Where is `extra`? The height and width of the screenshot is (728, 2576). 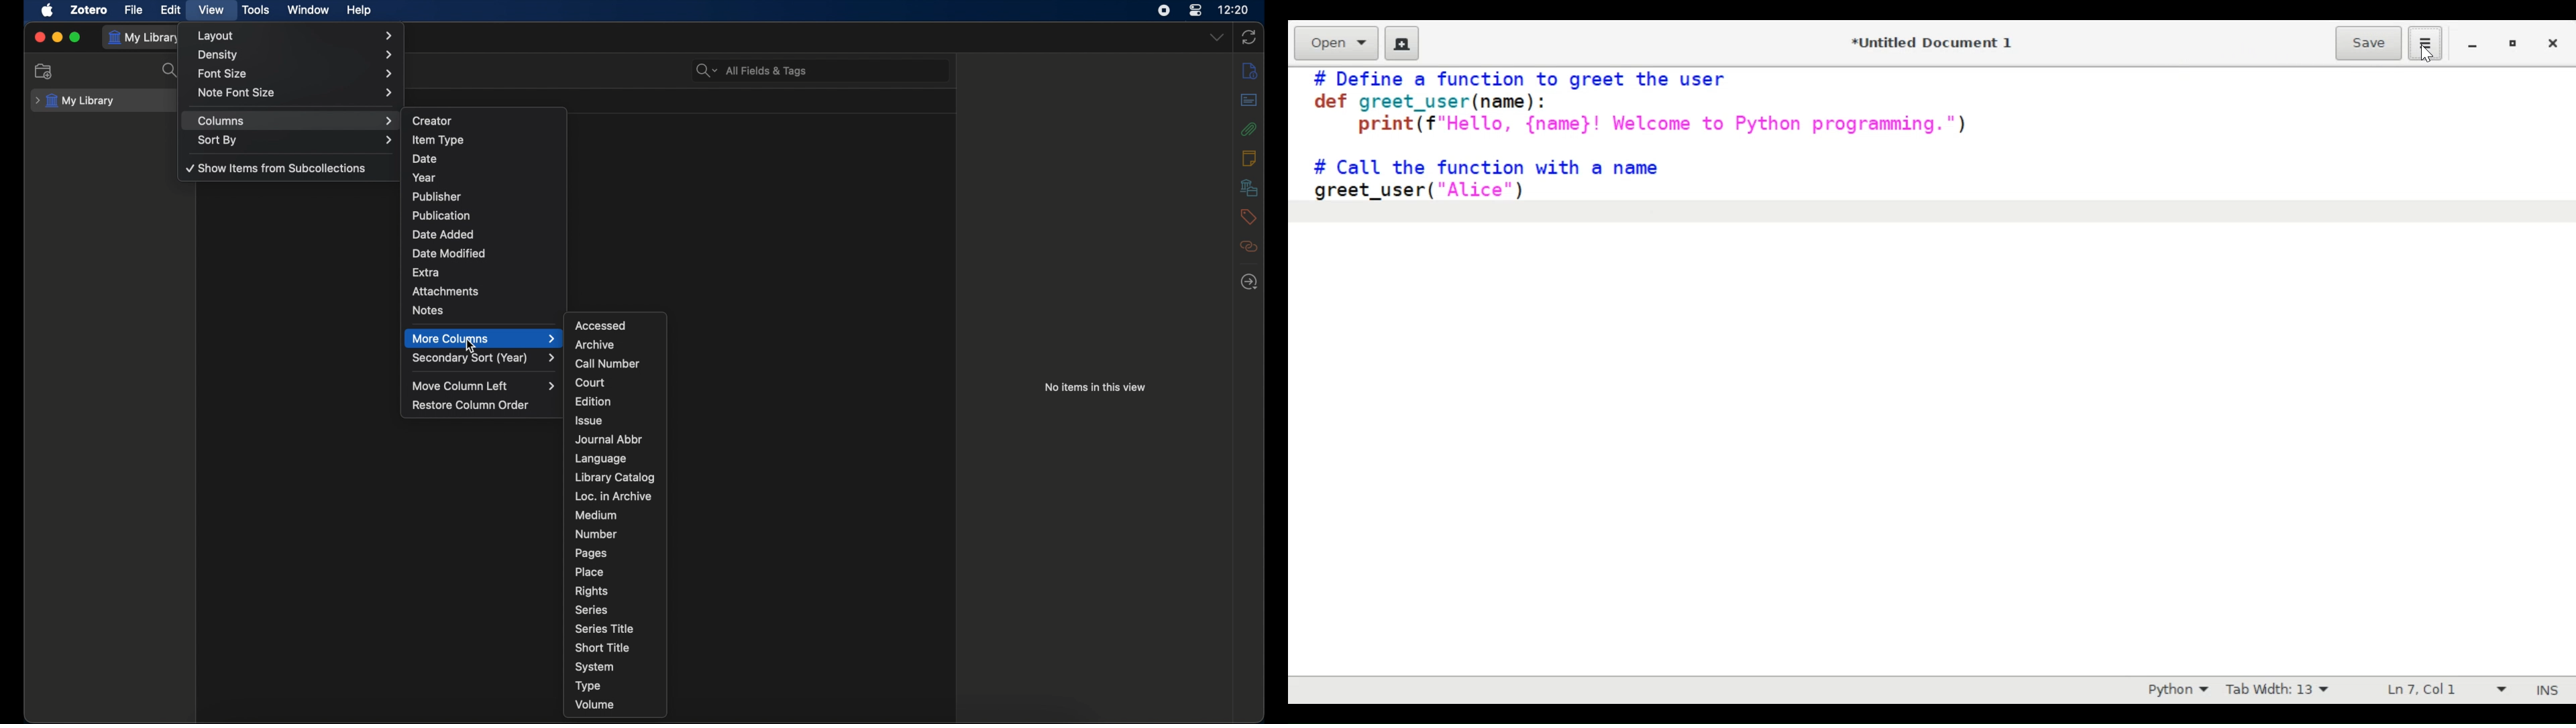 extra is located at coordinates (427, 272).